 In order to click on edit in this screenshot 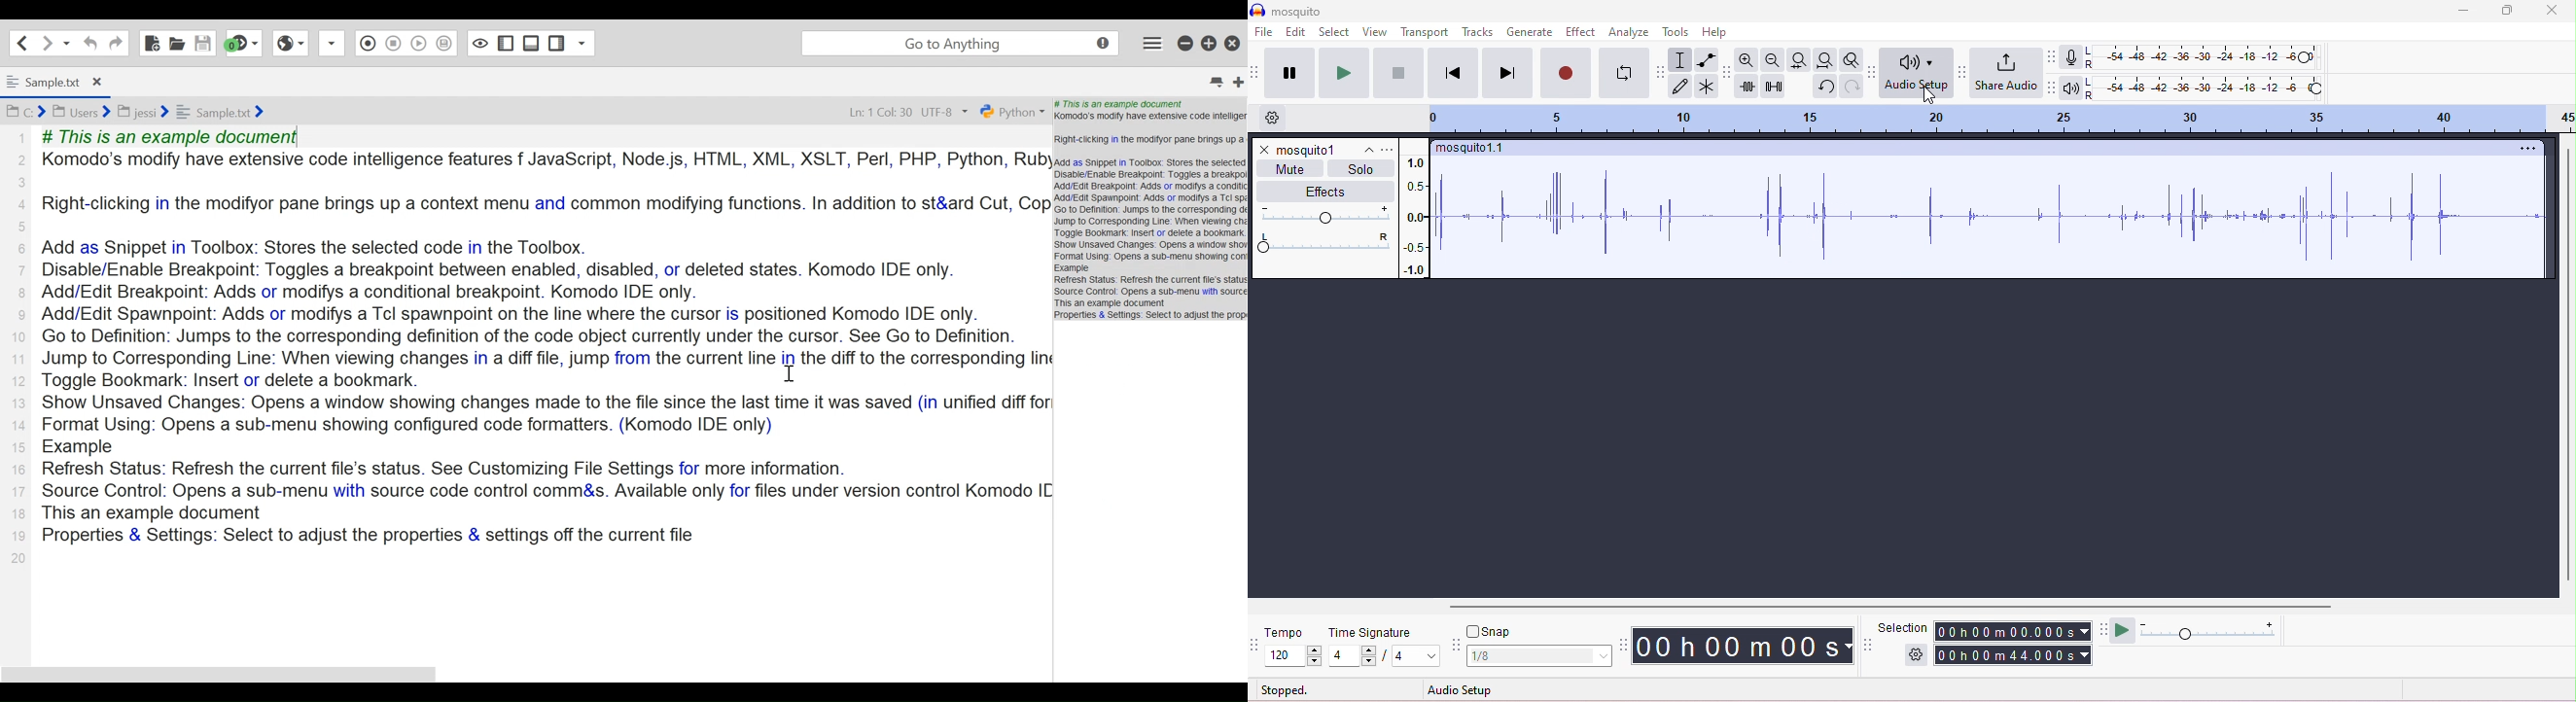, I will do `click(1296, 33)`.